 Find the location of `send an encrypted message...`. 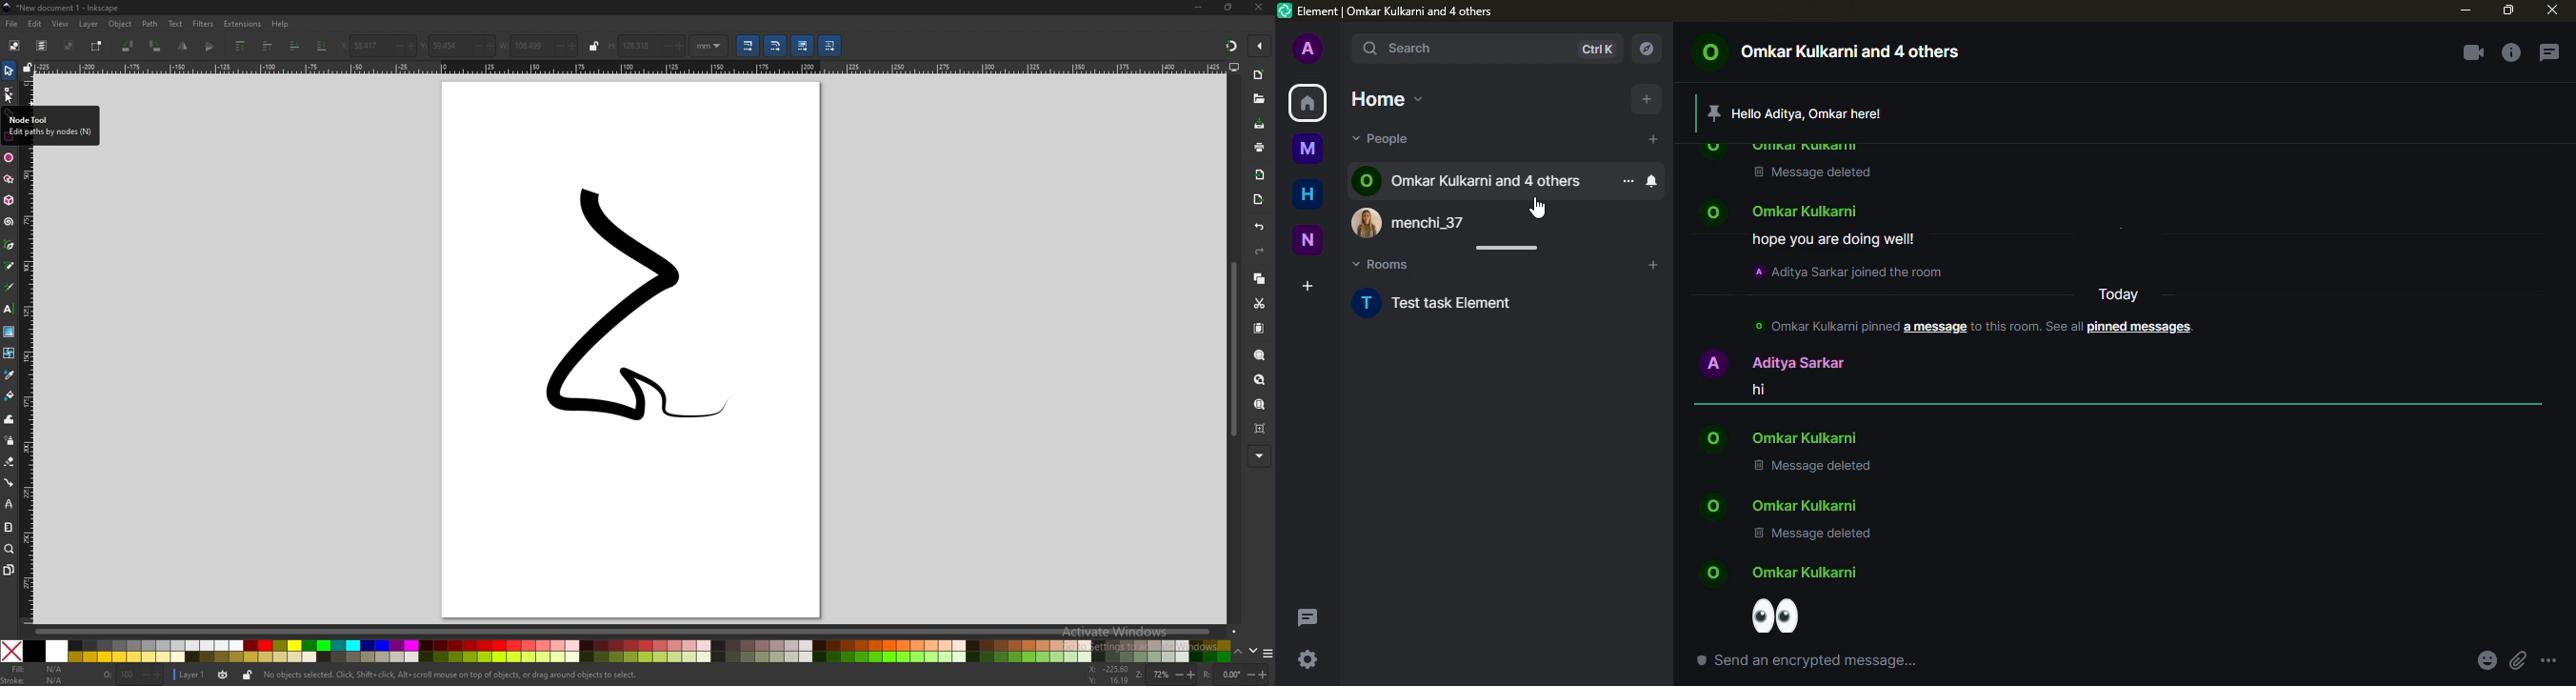

send an encrypted message... is located at coordinates (1809, 663).